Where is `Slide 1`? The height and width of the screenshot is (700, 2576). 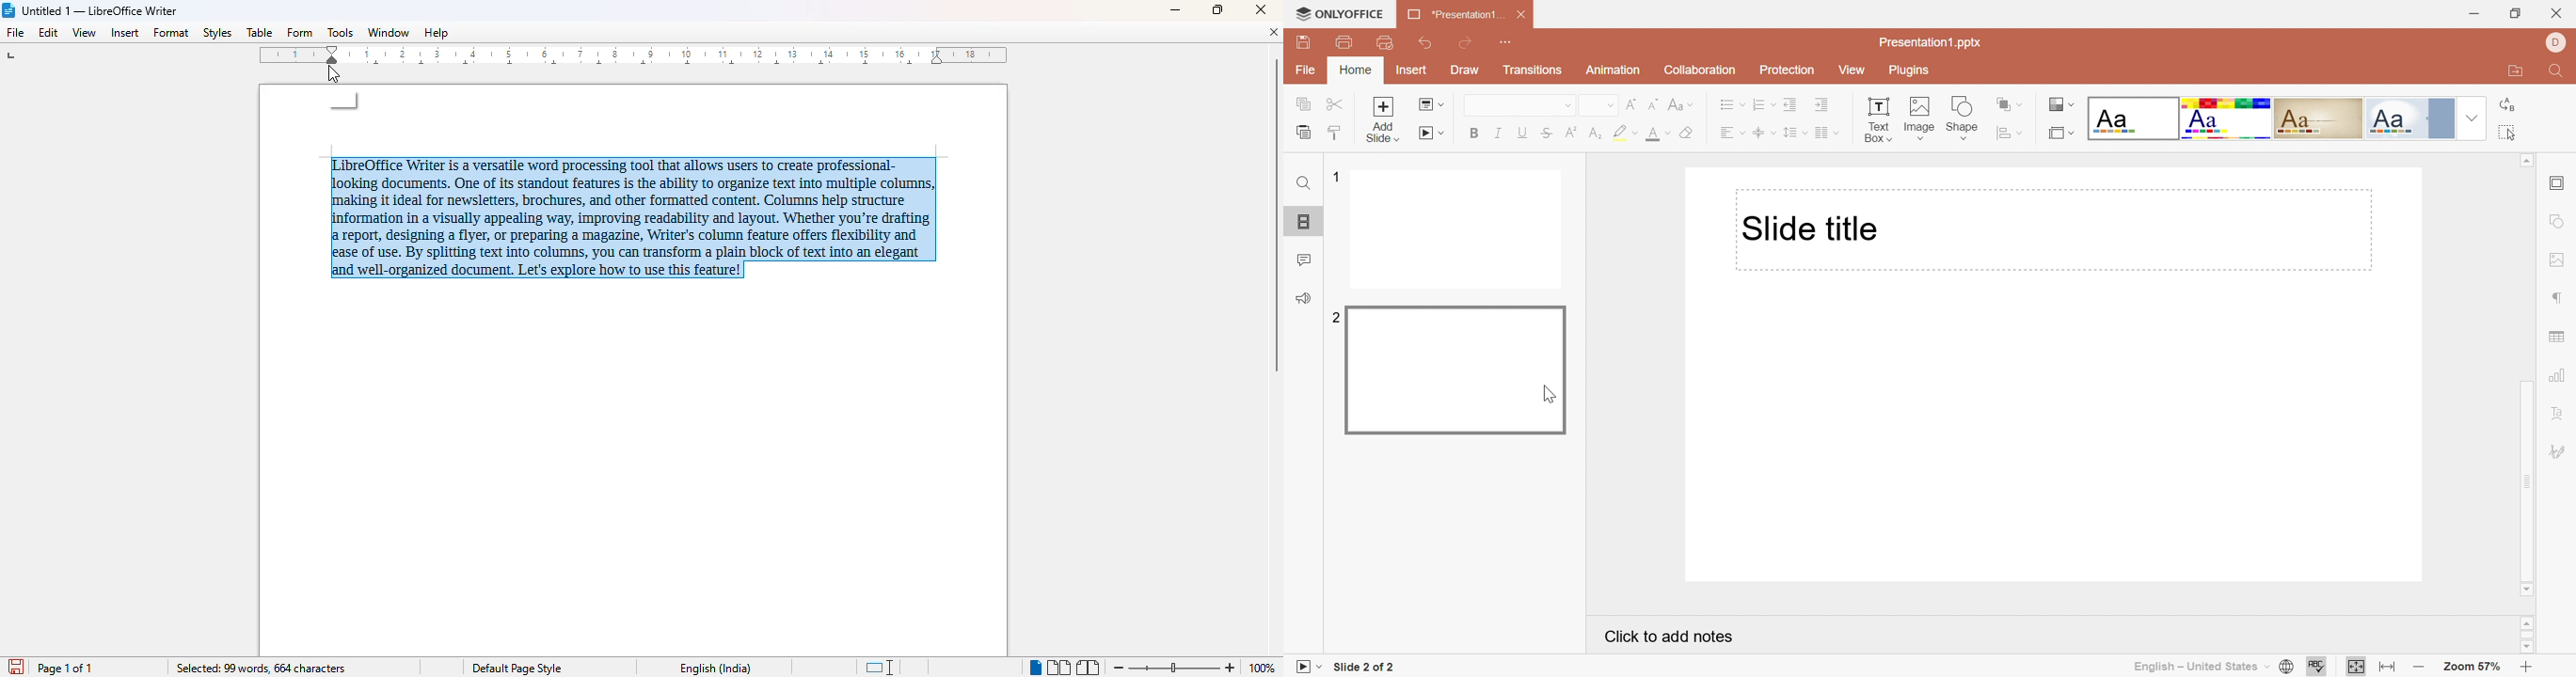
Slide 1 is located at coordinates (1459, 229).